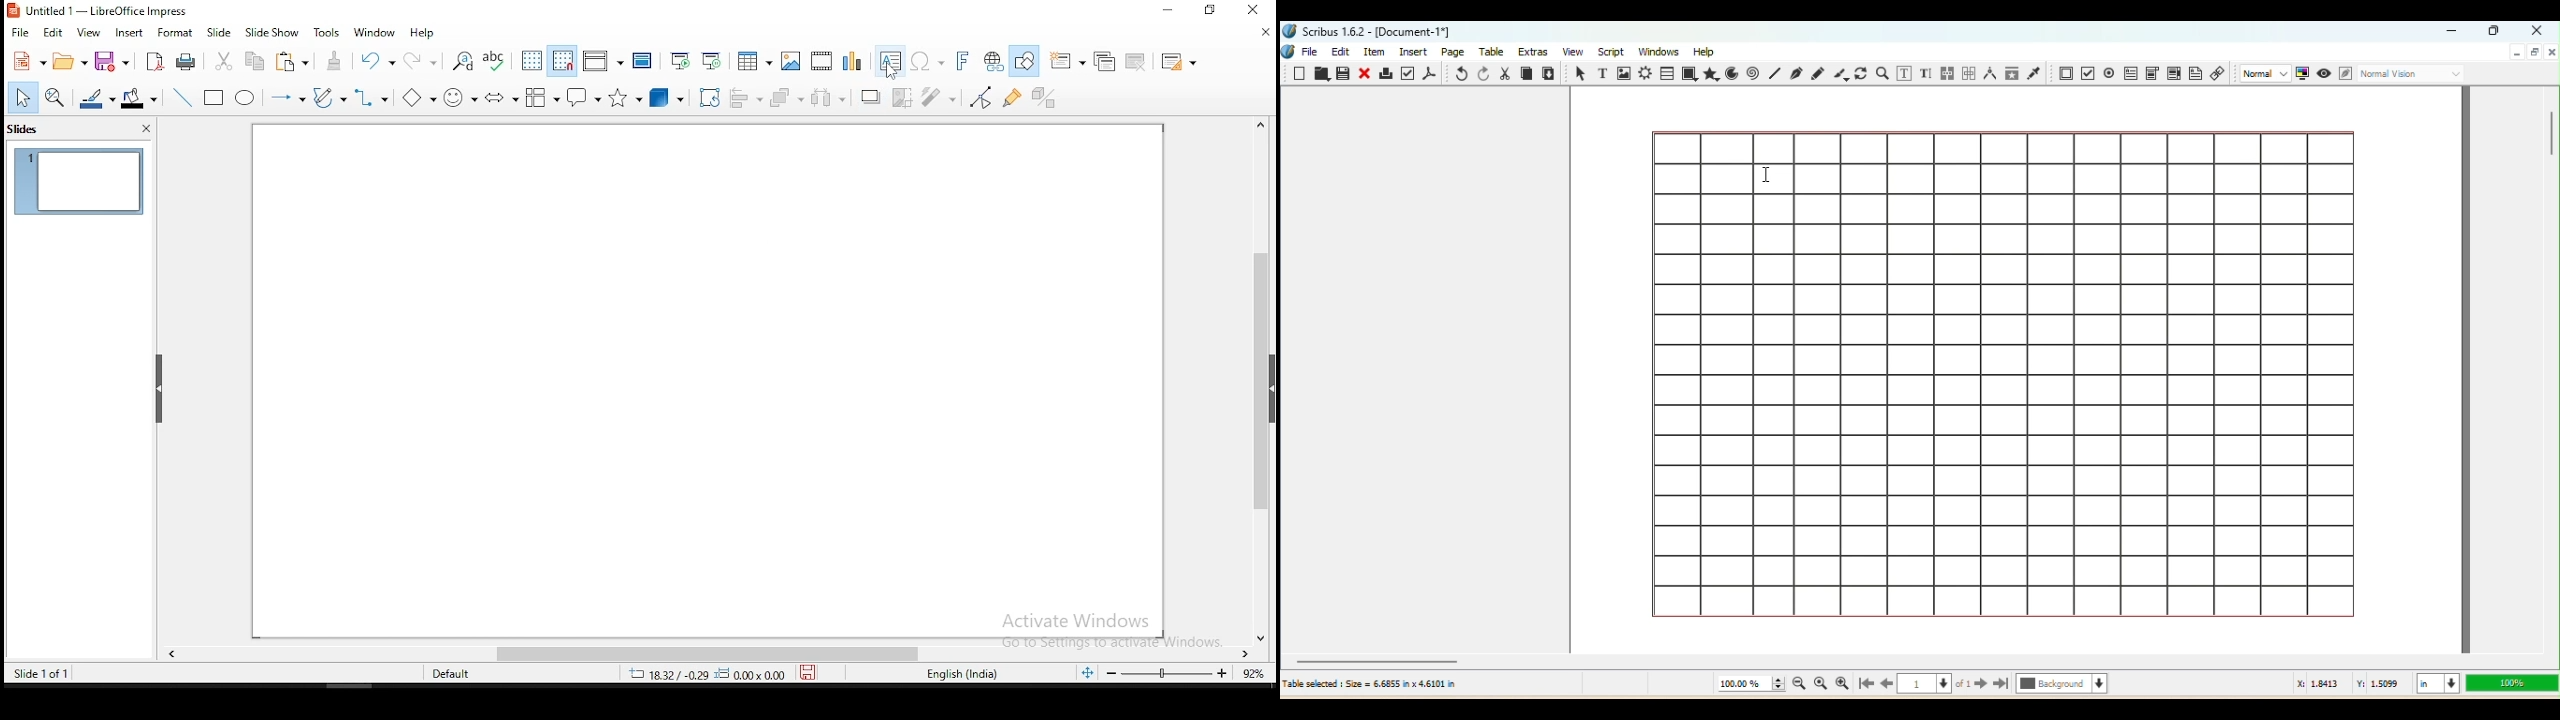 This screenshot has width=2576, height=728. What do you see at coordinates (128, 34) in the screenshot?
I see `insert` at bounding box center [128, 34].